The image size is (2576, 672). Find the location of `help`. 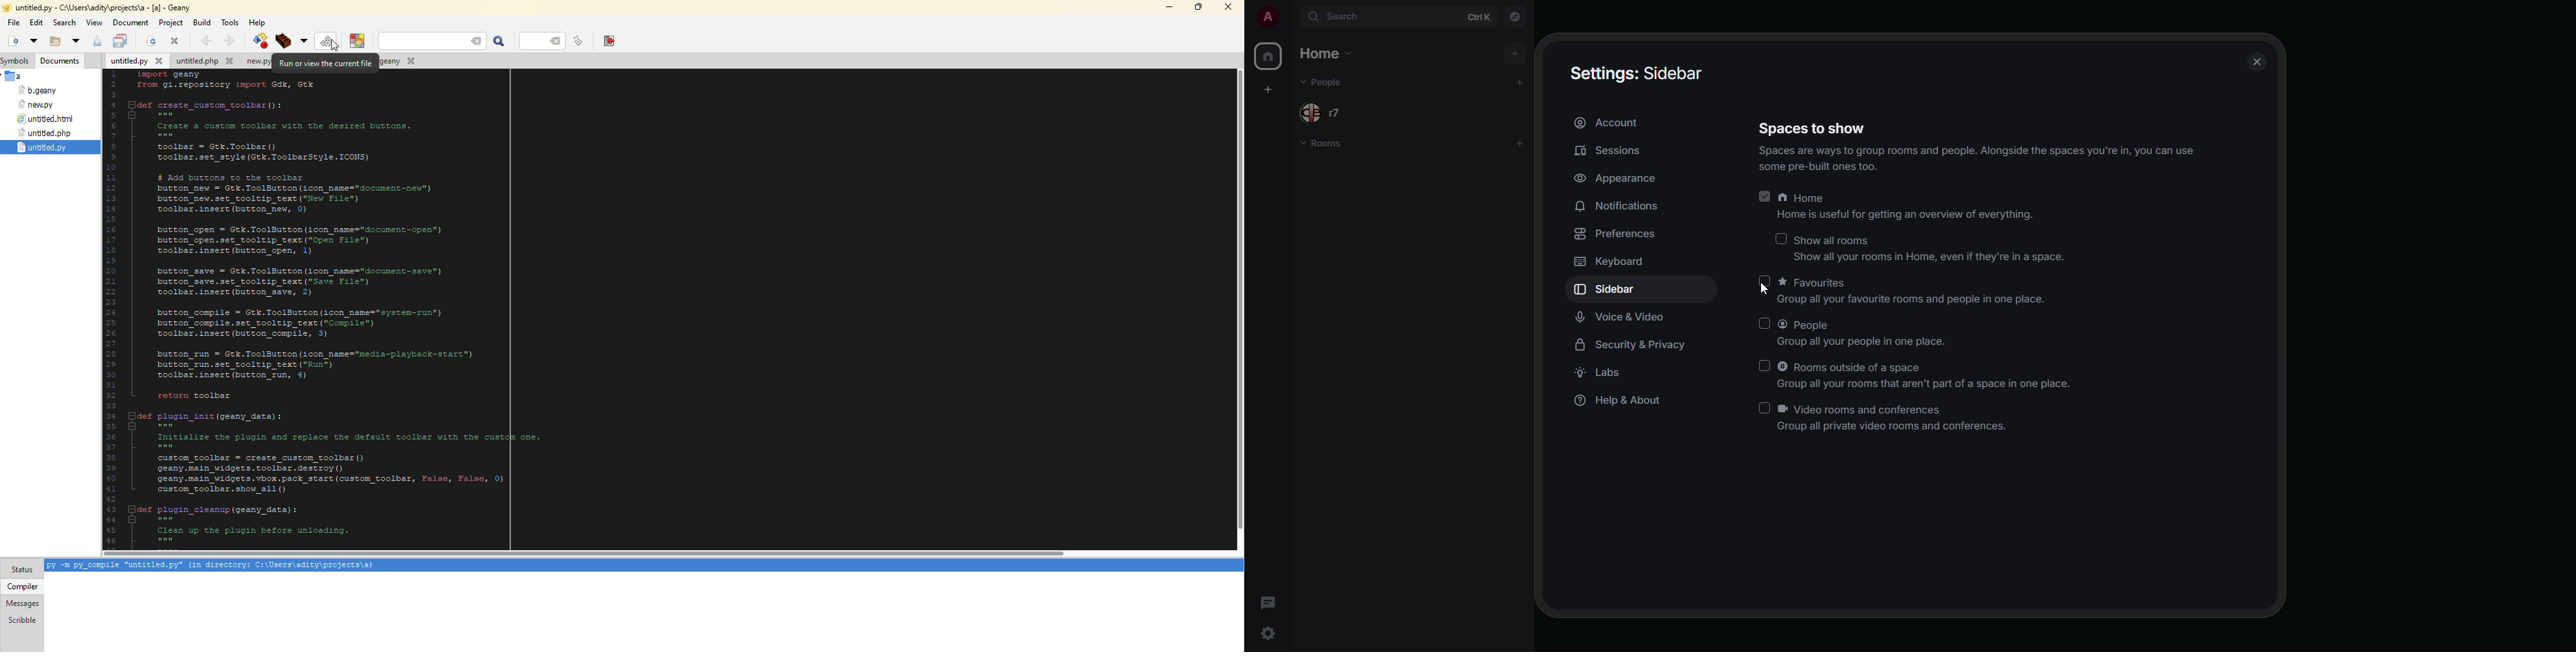

help is located at coordinates (257, 23).